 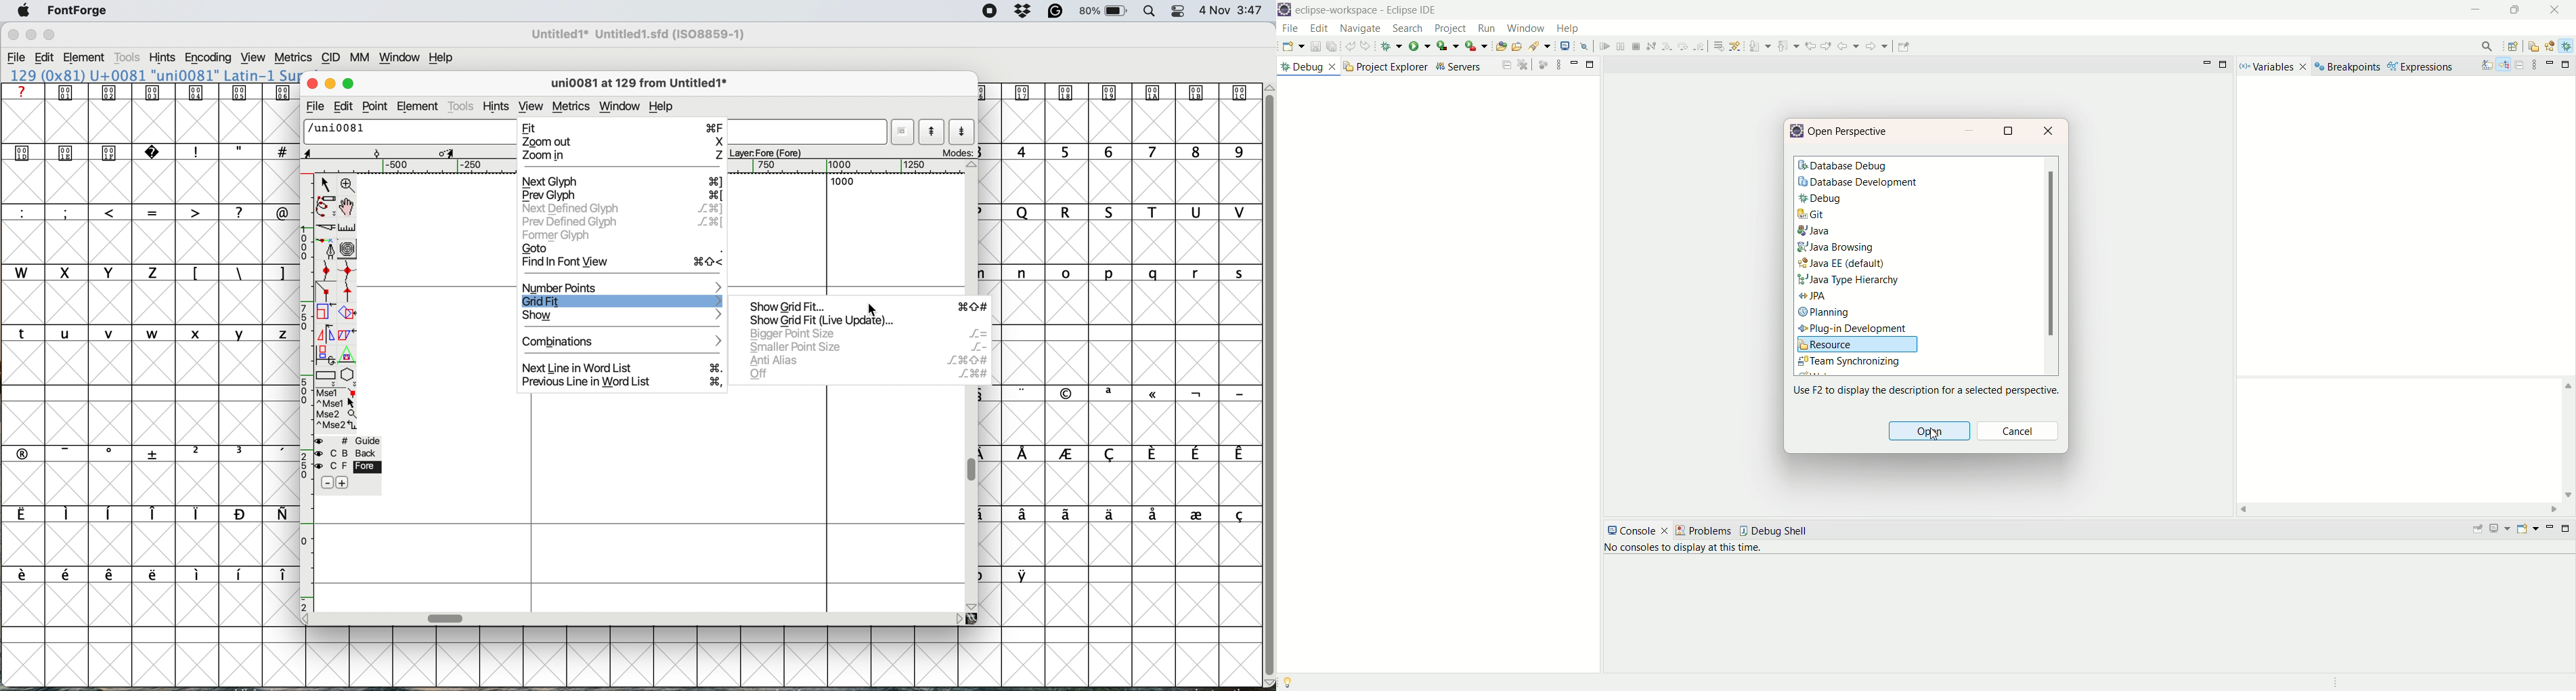 I want to click on edit, so click(x=1317, y=29).